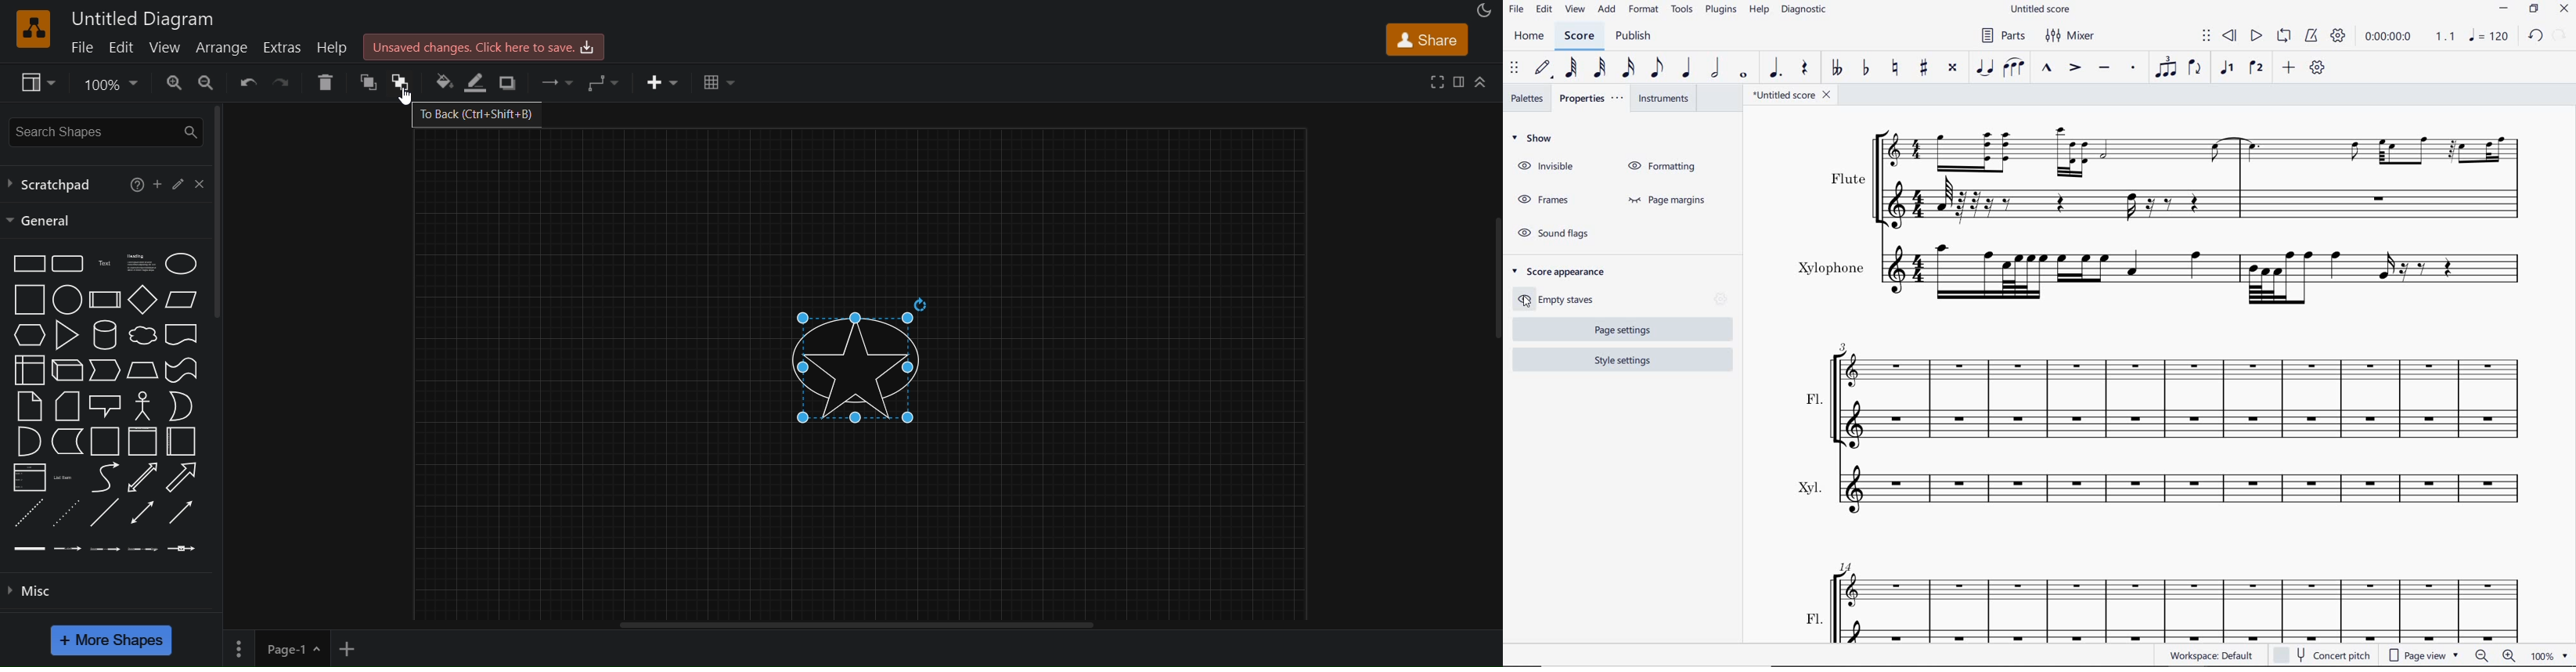 This screenshot has width=2576, height=672. I want to click on PLAYBACK SETTINGS, so click(2339, 37).